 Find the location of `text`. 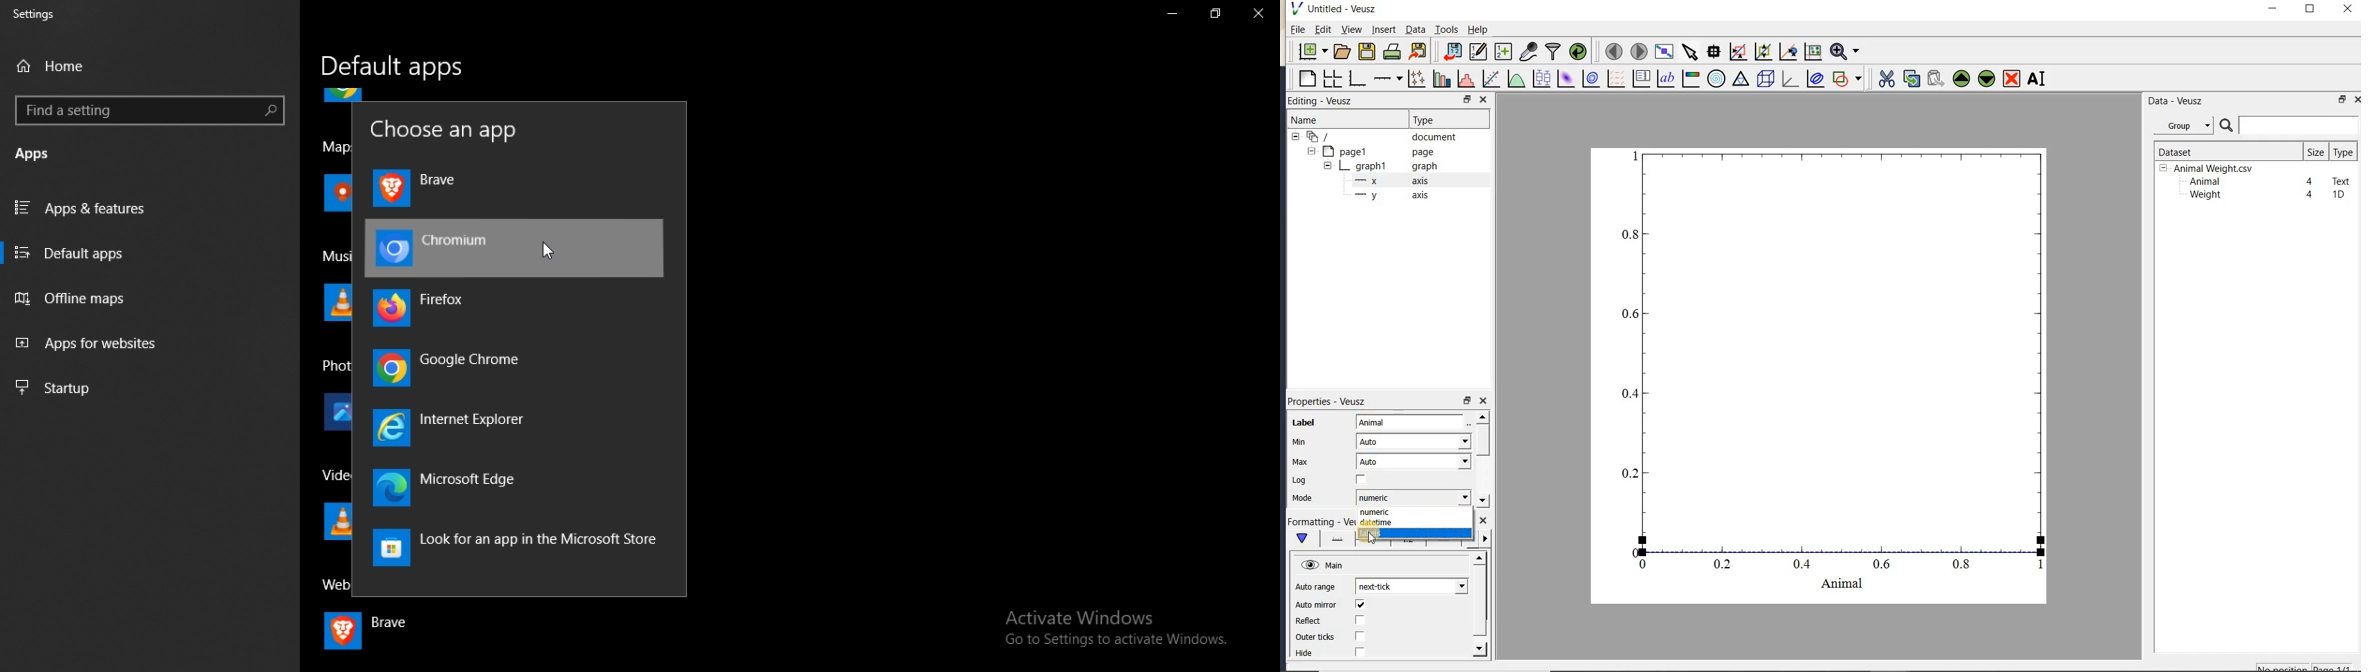

text is located at coordinates (511, 549).